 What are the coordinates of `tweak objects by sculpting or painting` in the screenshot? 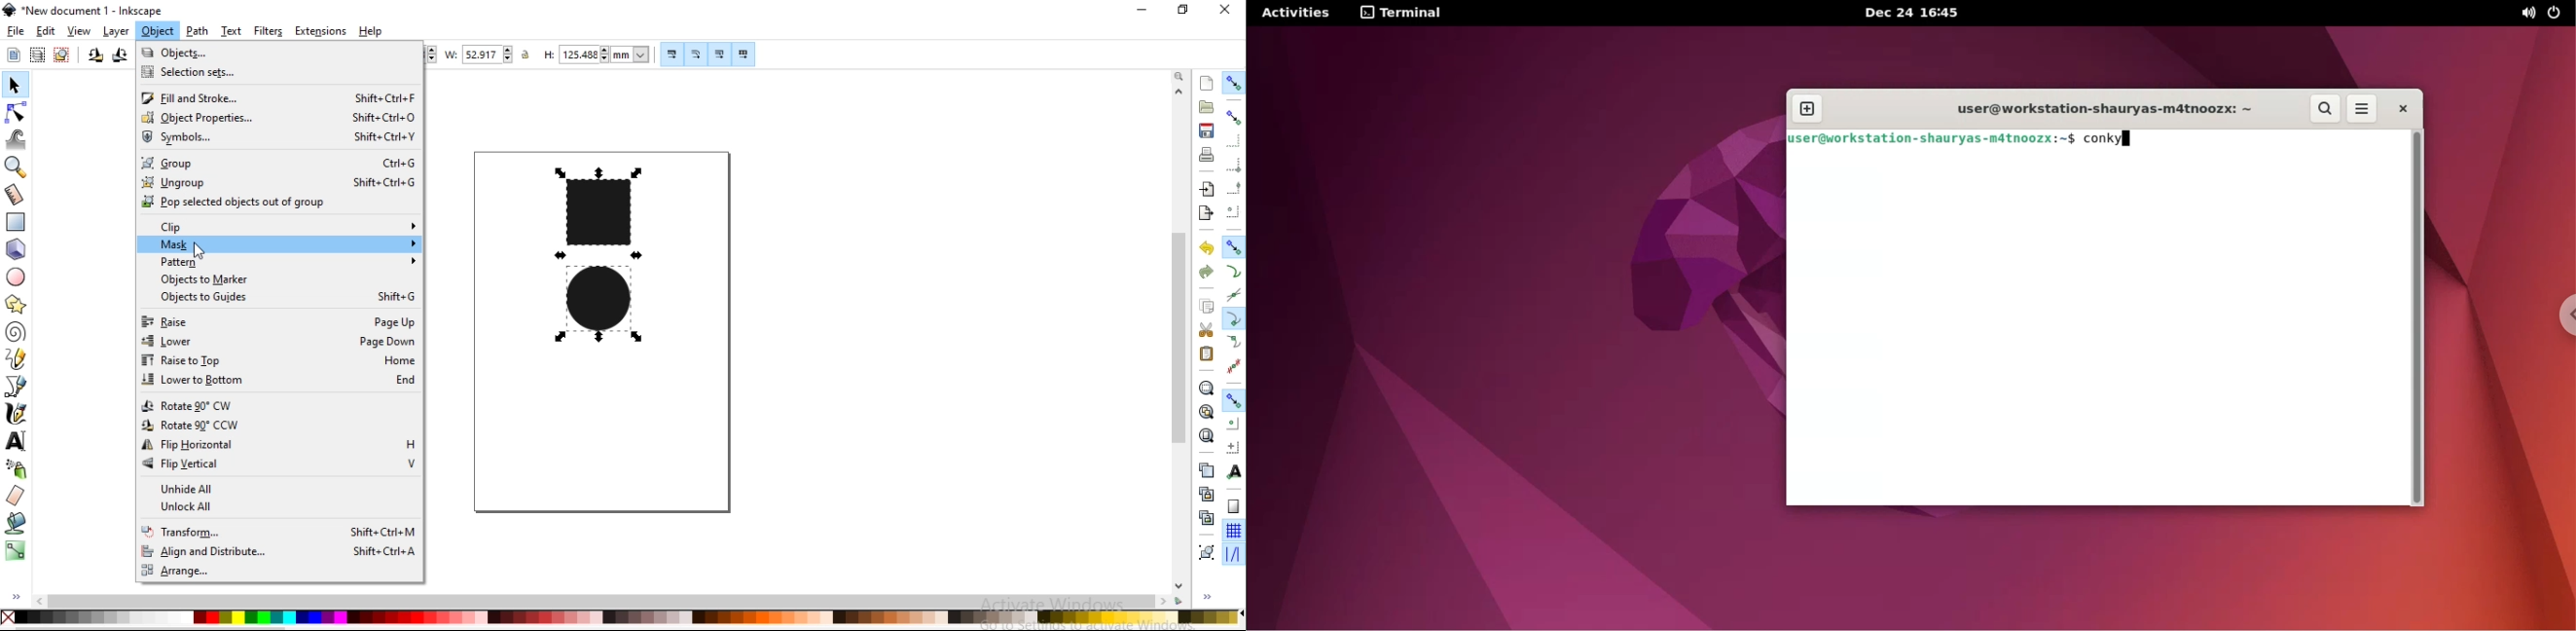 It's located at (17, 141).